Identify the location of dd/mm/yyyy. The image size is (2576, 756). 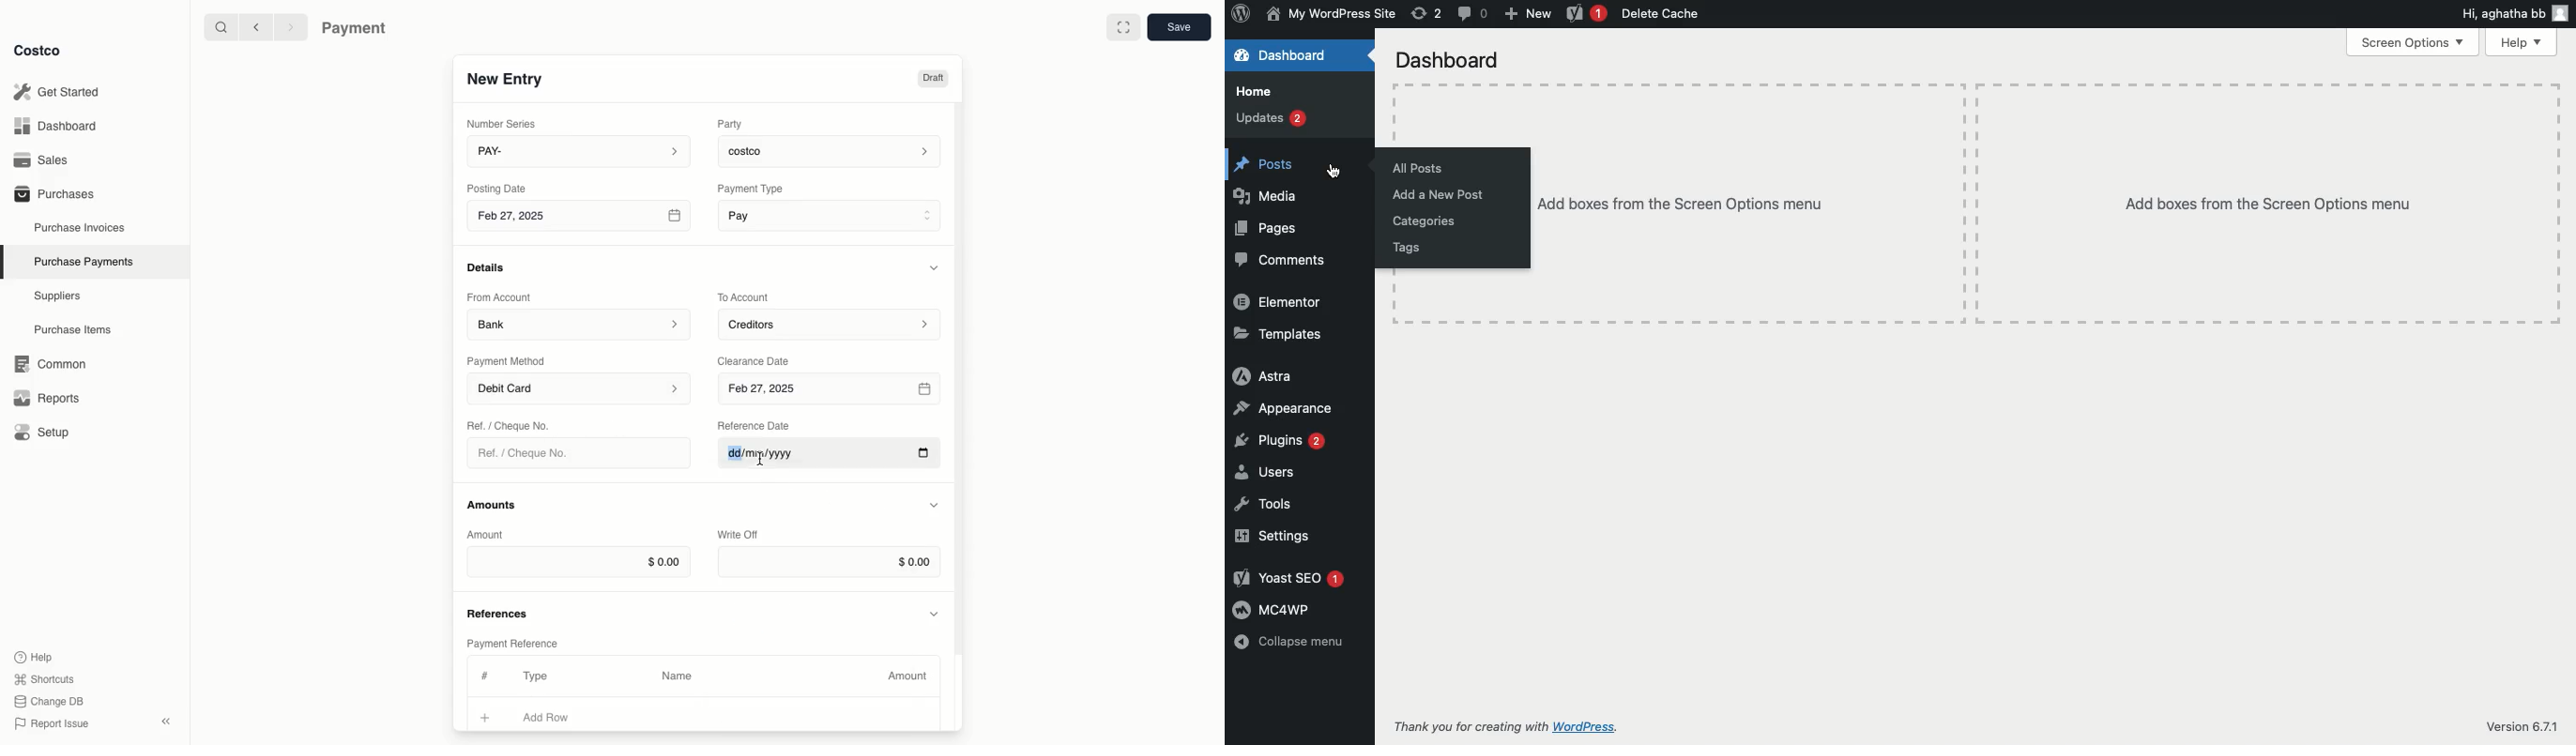
(828, 458).